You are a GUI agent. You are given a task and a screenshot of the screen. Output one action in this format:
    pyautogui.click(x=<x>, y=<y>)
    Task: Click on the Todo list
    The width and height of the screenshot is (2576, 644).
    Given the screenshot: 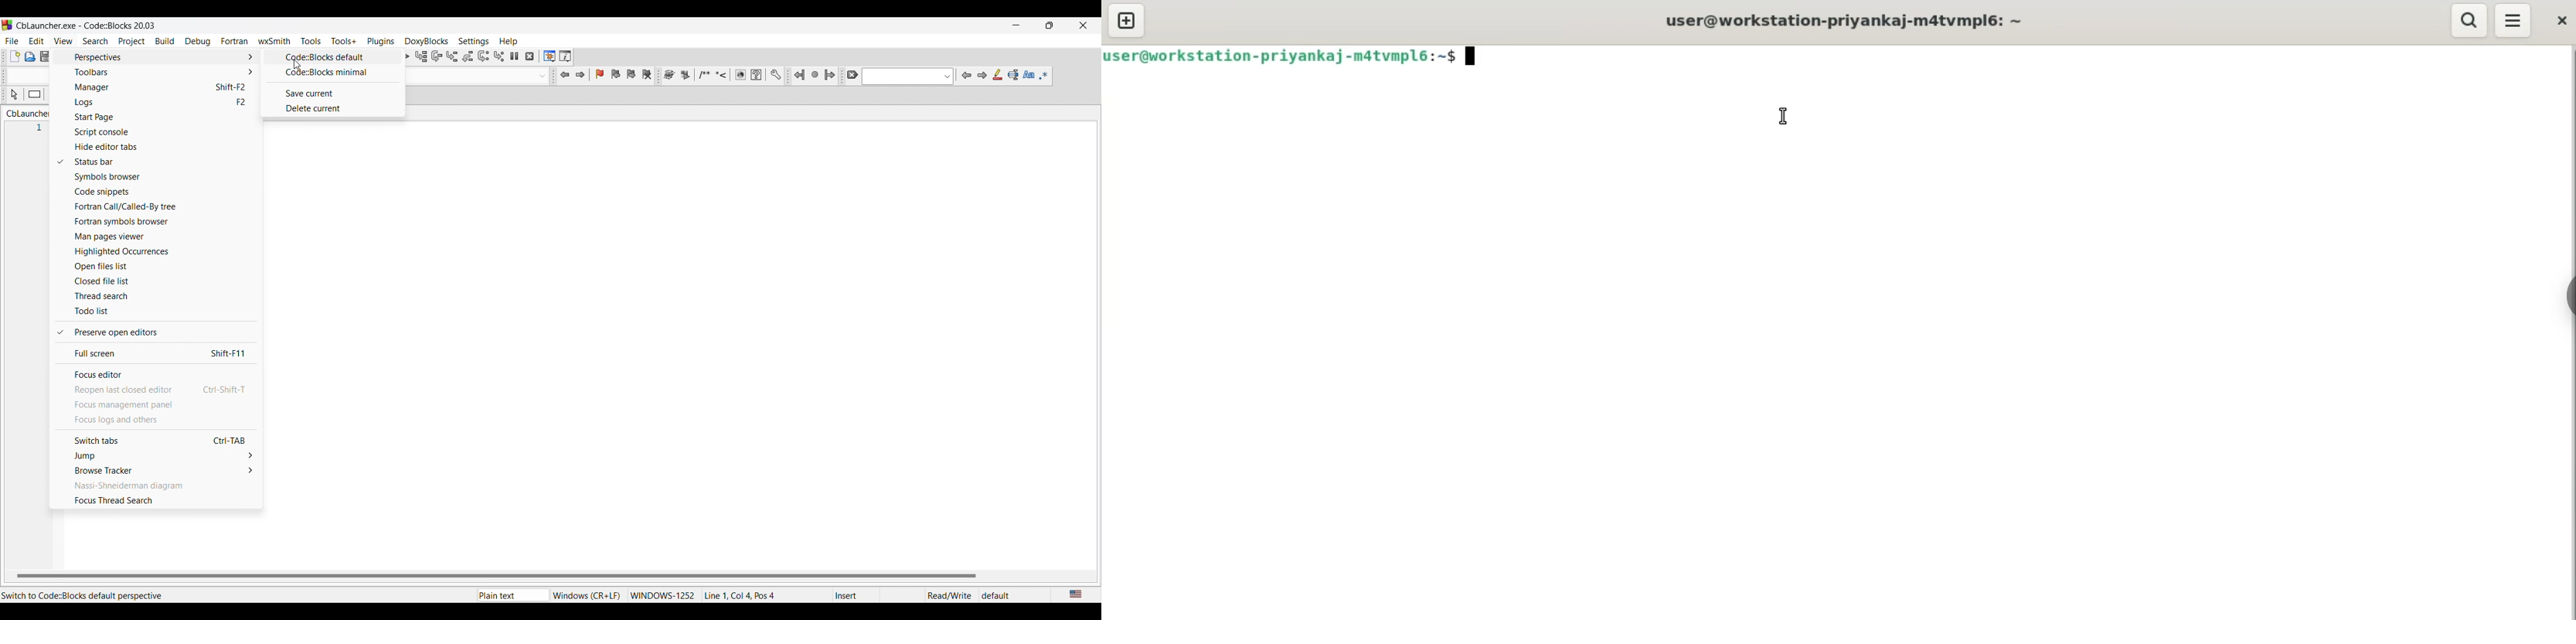 What is the action you would take?
    pyautogui.click(x=165, y=312)
    